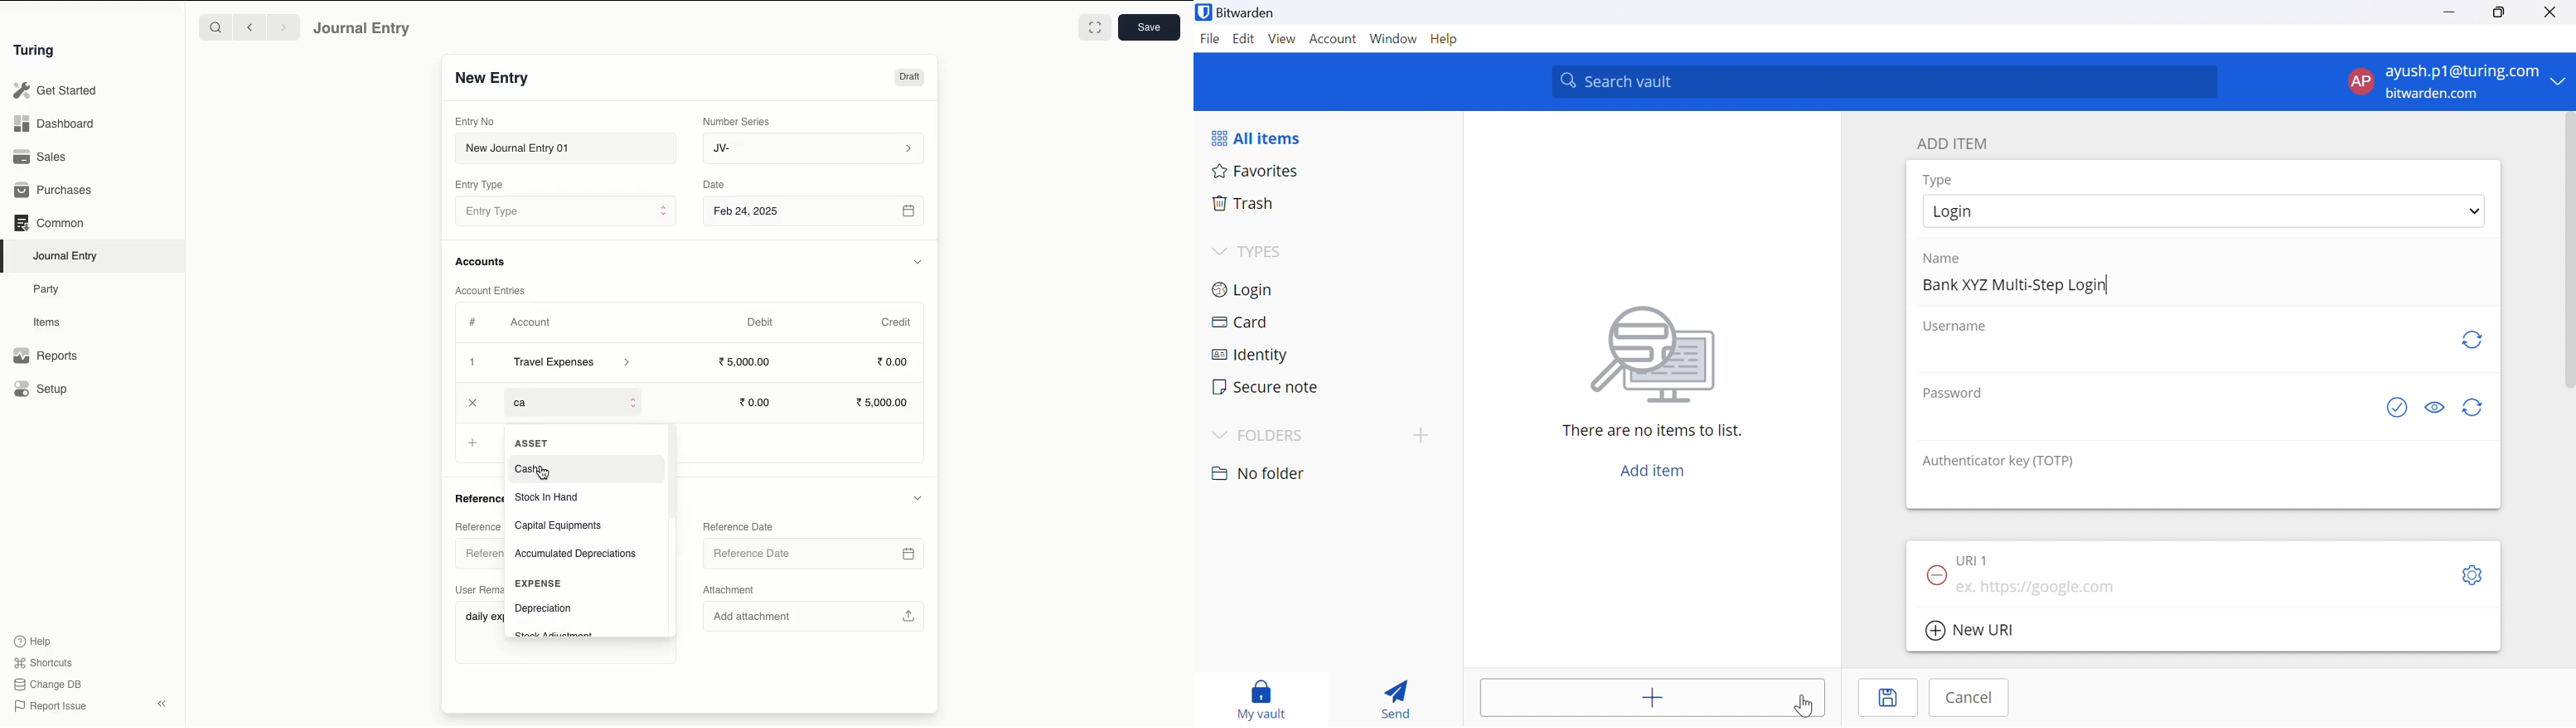 The height and width of the screenshot is (728, 2576). I want to click on Search, so click(215, 27).